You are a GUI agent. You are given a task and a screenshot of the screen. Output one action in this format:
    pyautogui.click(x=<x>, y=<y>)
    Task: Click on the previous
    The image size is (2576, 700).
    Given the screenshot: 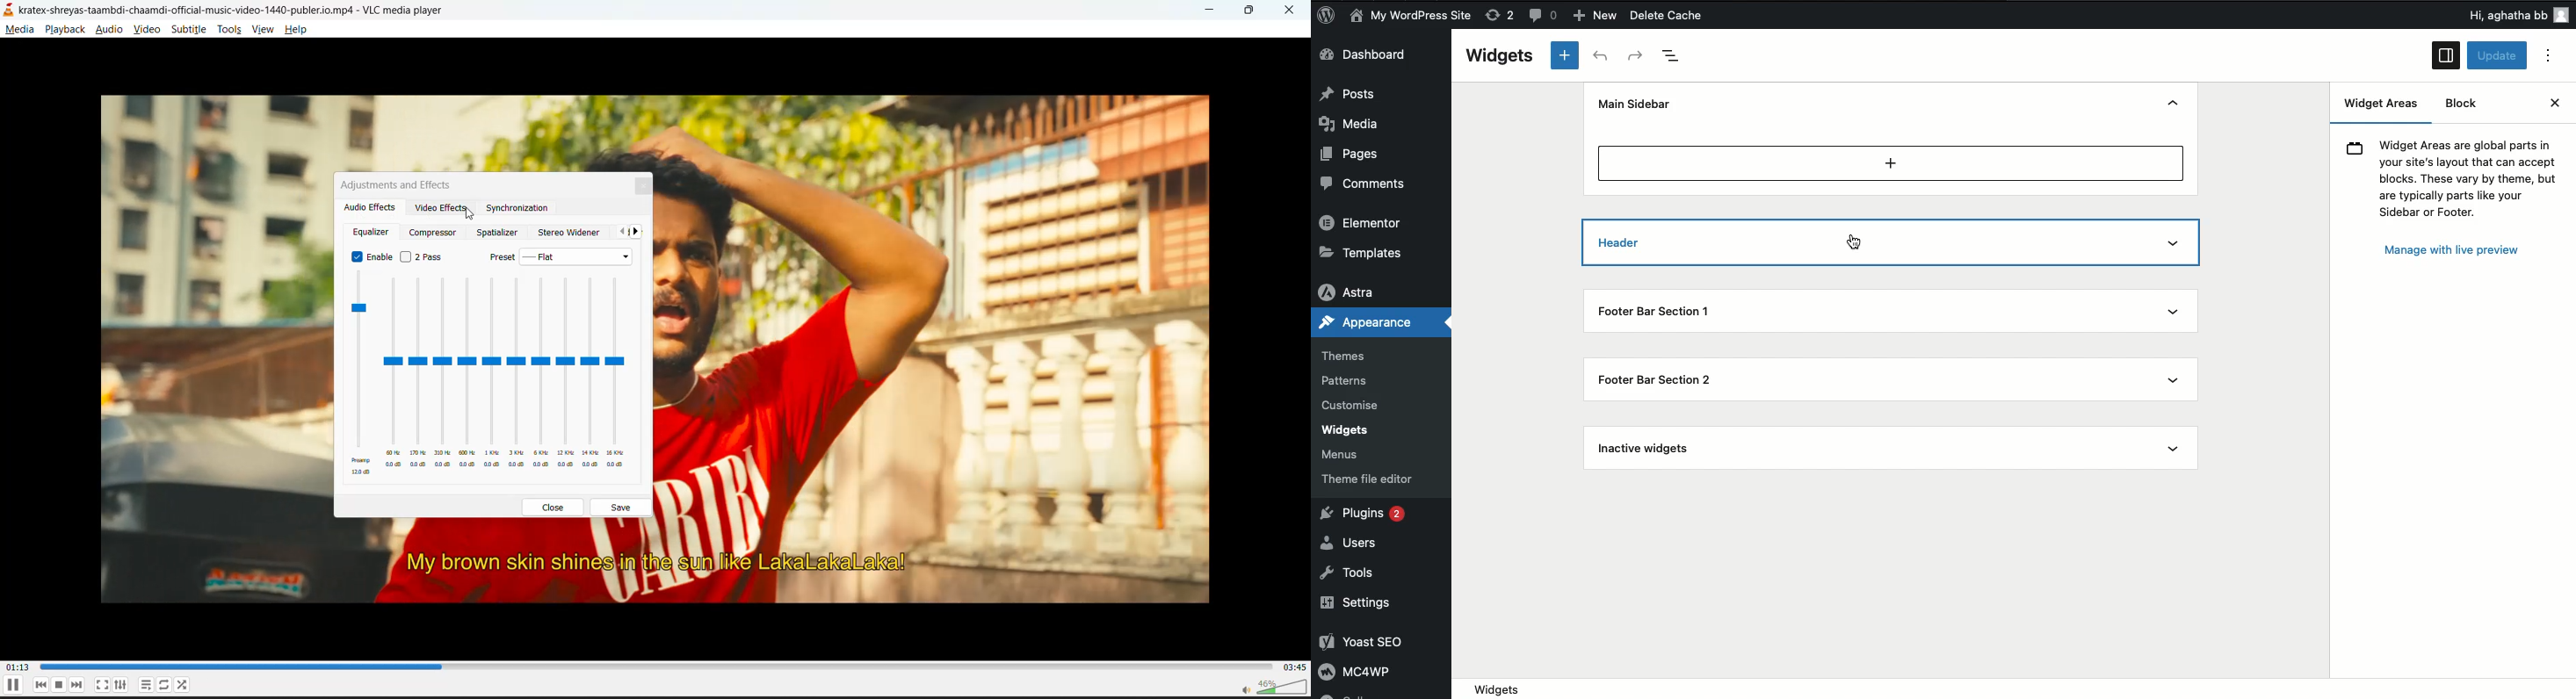 What is the action you would take?
    pyautogui.click(x=43, y=685)
    